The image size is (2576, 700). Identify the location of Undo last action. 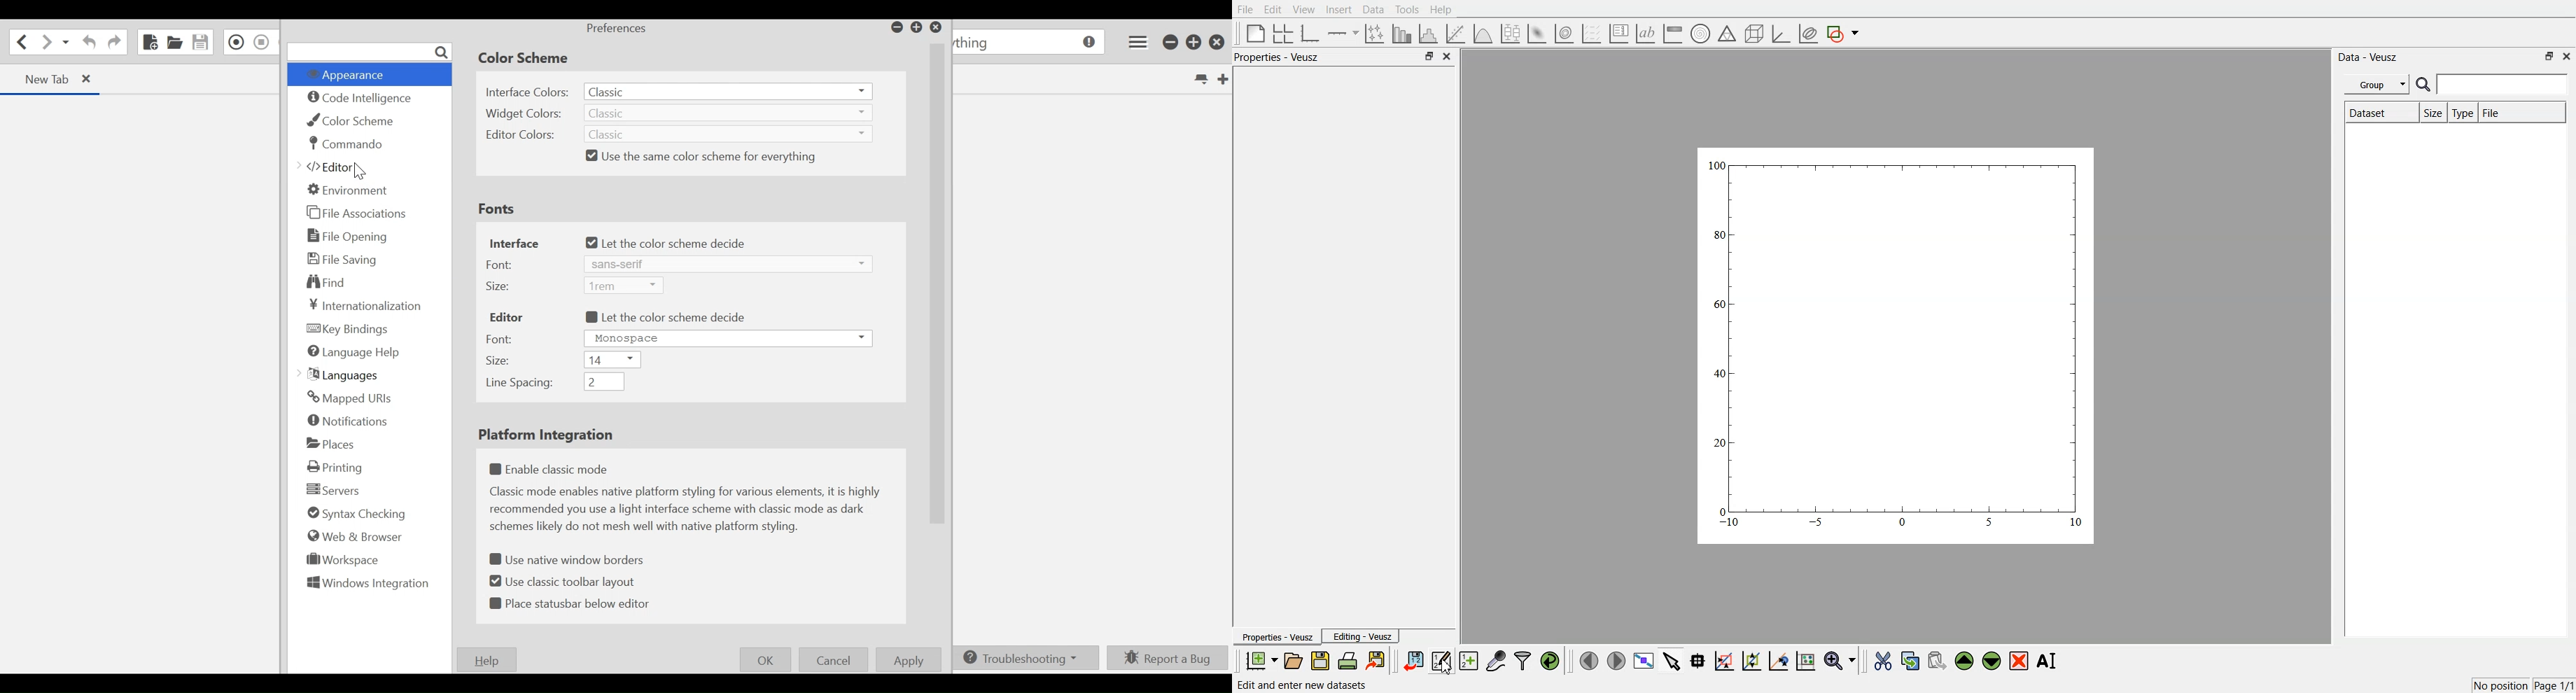
(90, 42).